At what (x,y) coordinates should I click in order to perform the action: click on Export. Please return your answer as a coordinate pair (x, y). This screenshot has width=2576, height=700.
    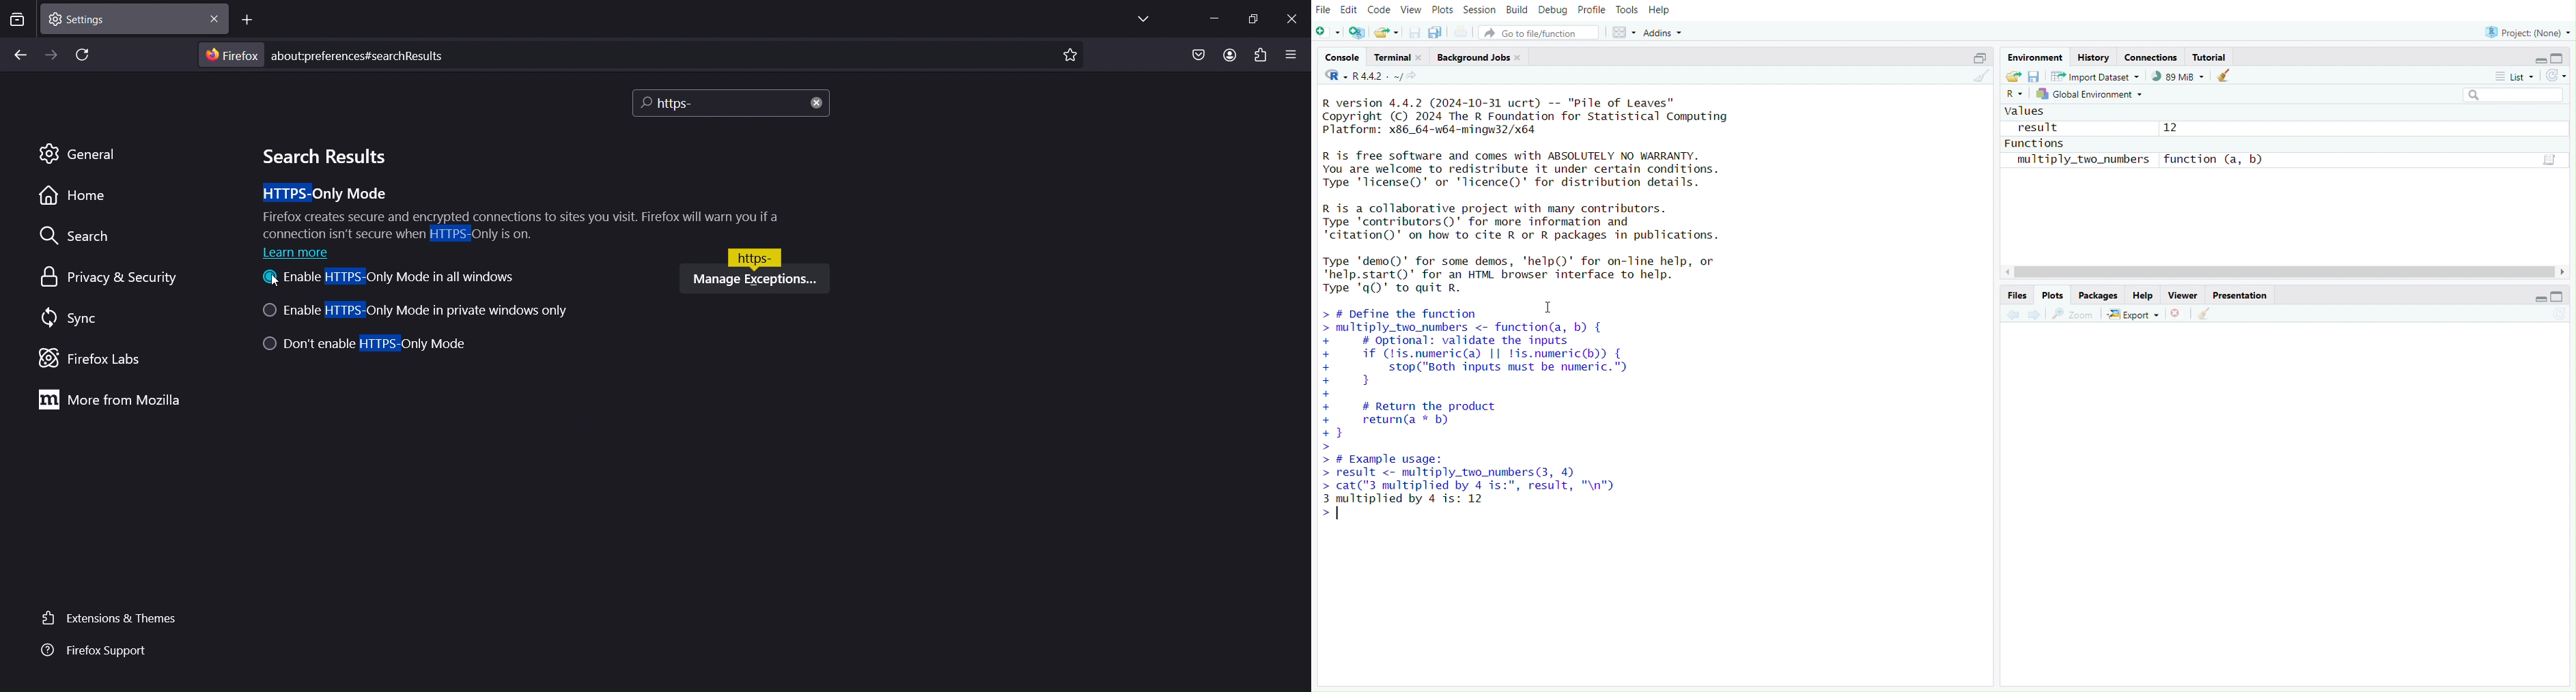
    Looking at the image, I should click on (2134, 314).